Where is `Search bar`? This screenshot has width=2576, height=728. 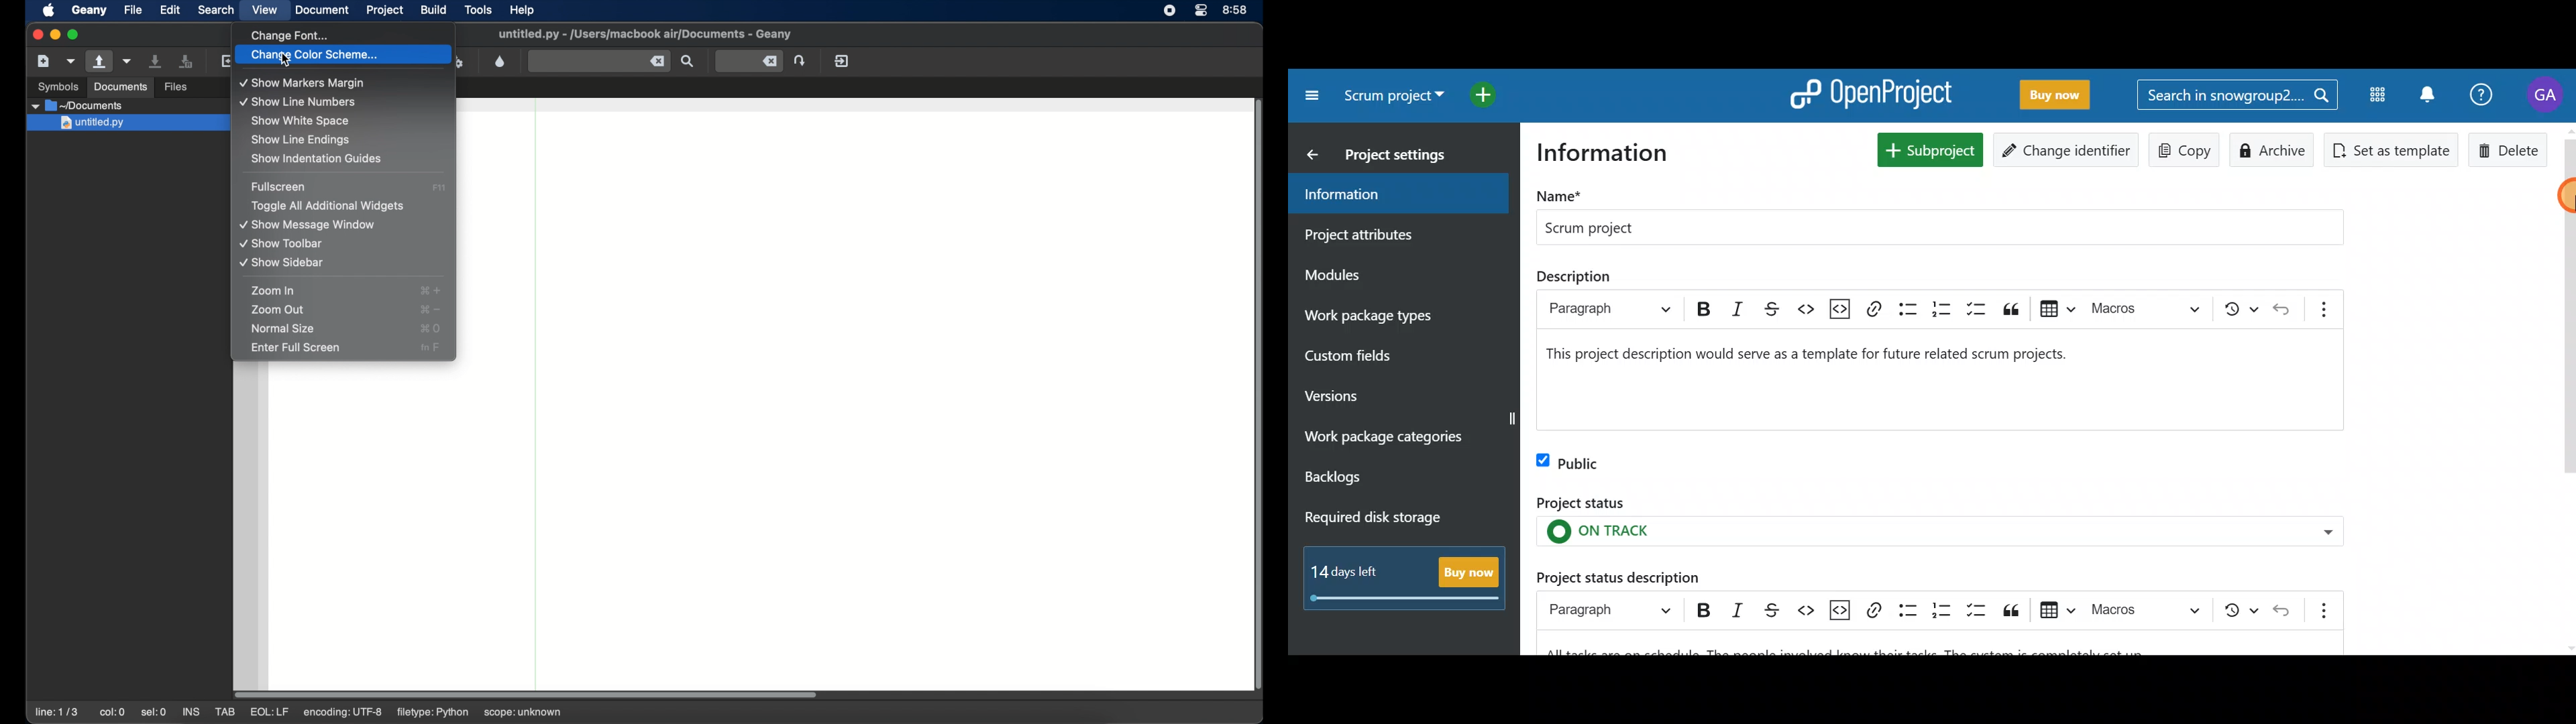 Search bar is located at coordinates (2237, 97).